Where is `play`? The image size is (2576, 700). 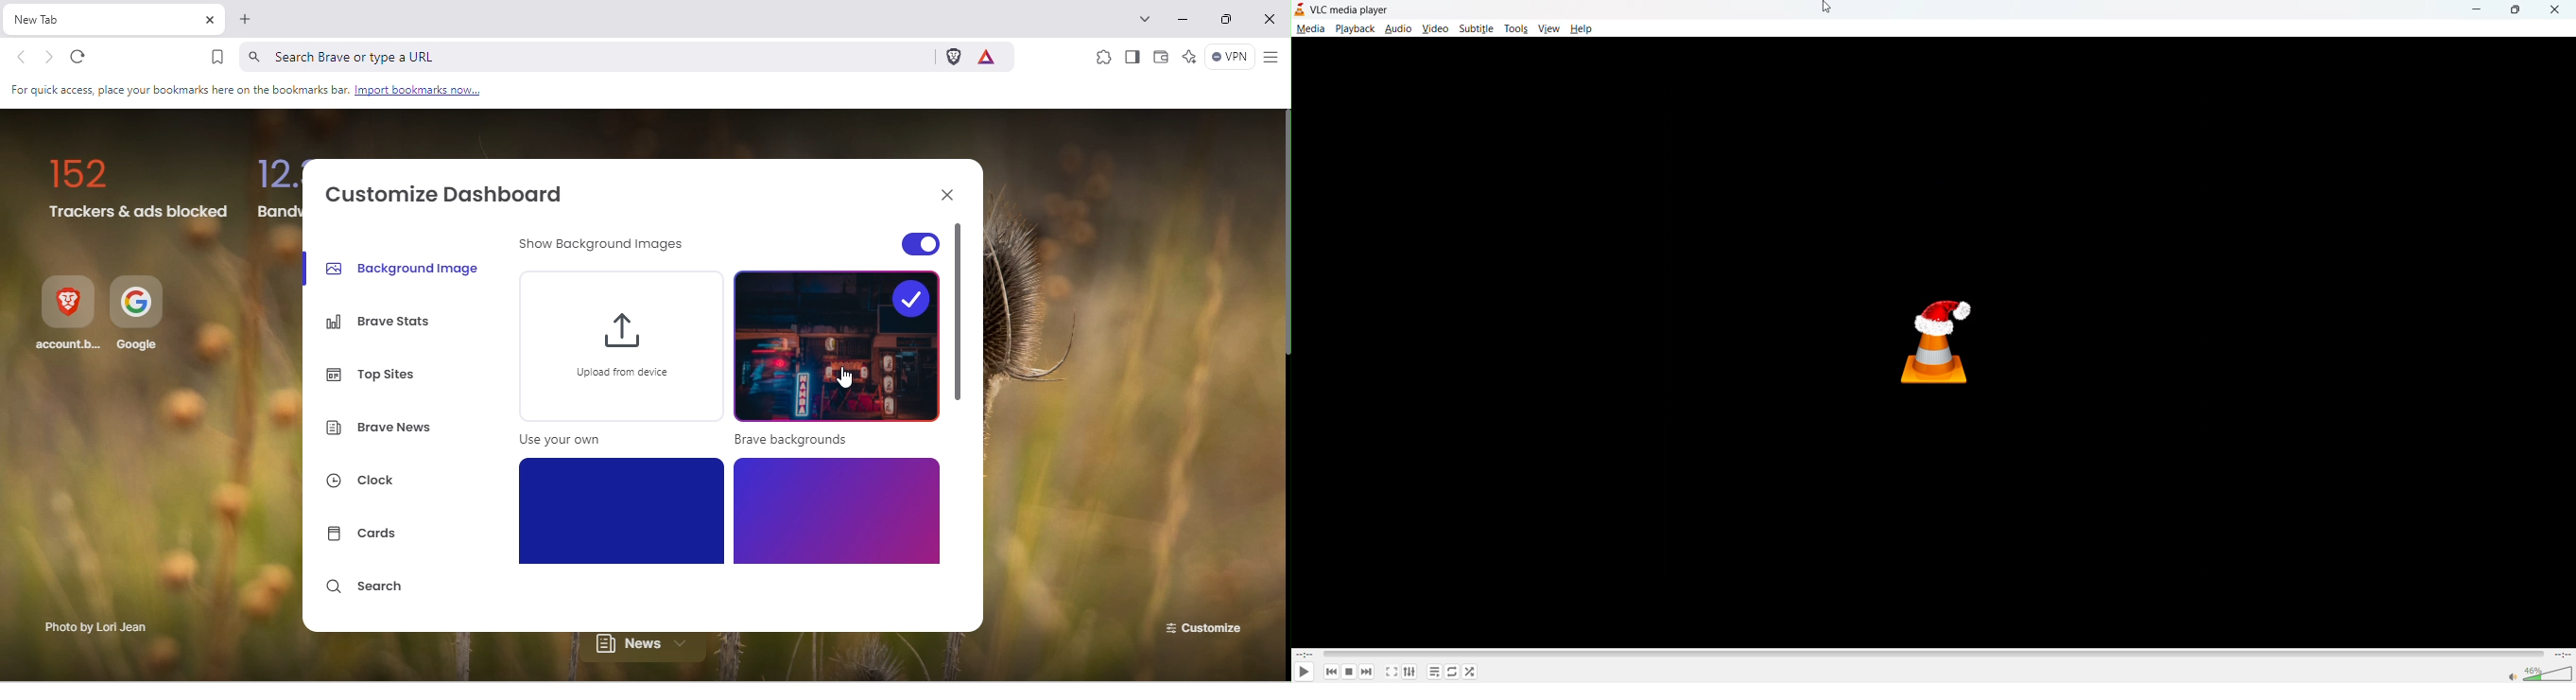
play is located at coordinates (1303, 671).